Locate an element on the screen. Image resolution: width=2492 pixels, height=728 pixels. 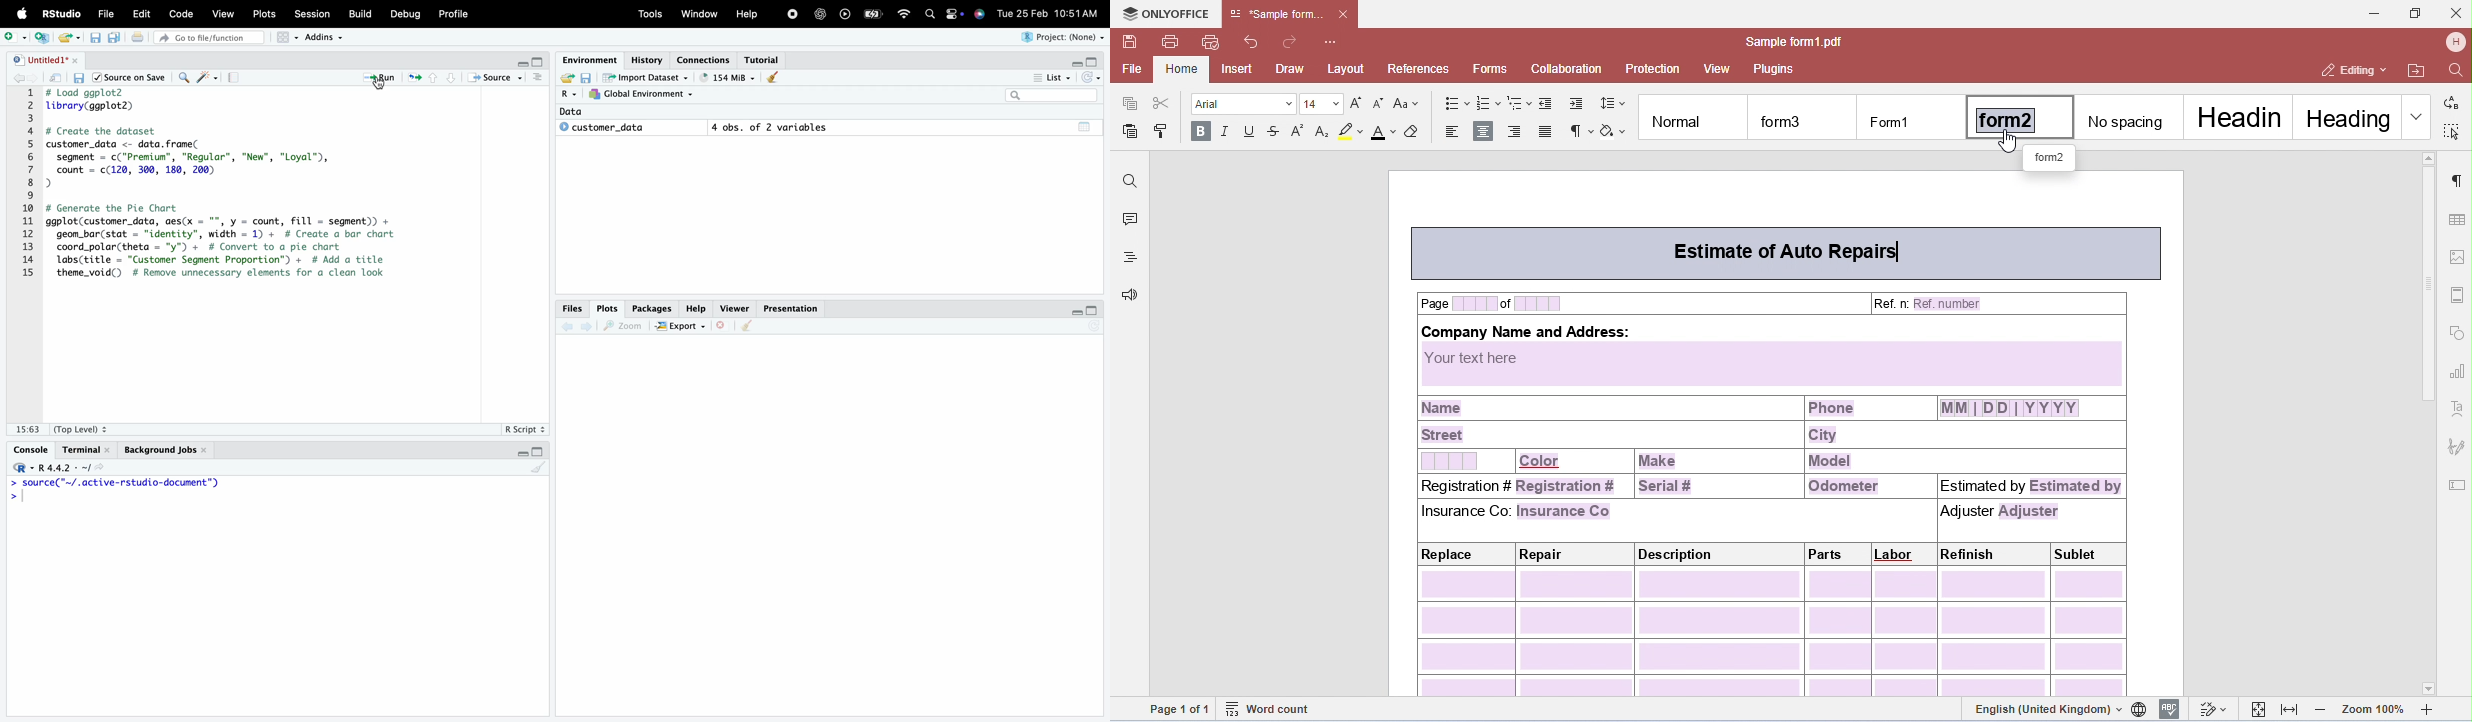
clear is located at coordinates (768, 77).